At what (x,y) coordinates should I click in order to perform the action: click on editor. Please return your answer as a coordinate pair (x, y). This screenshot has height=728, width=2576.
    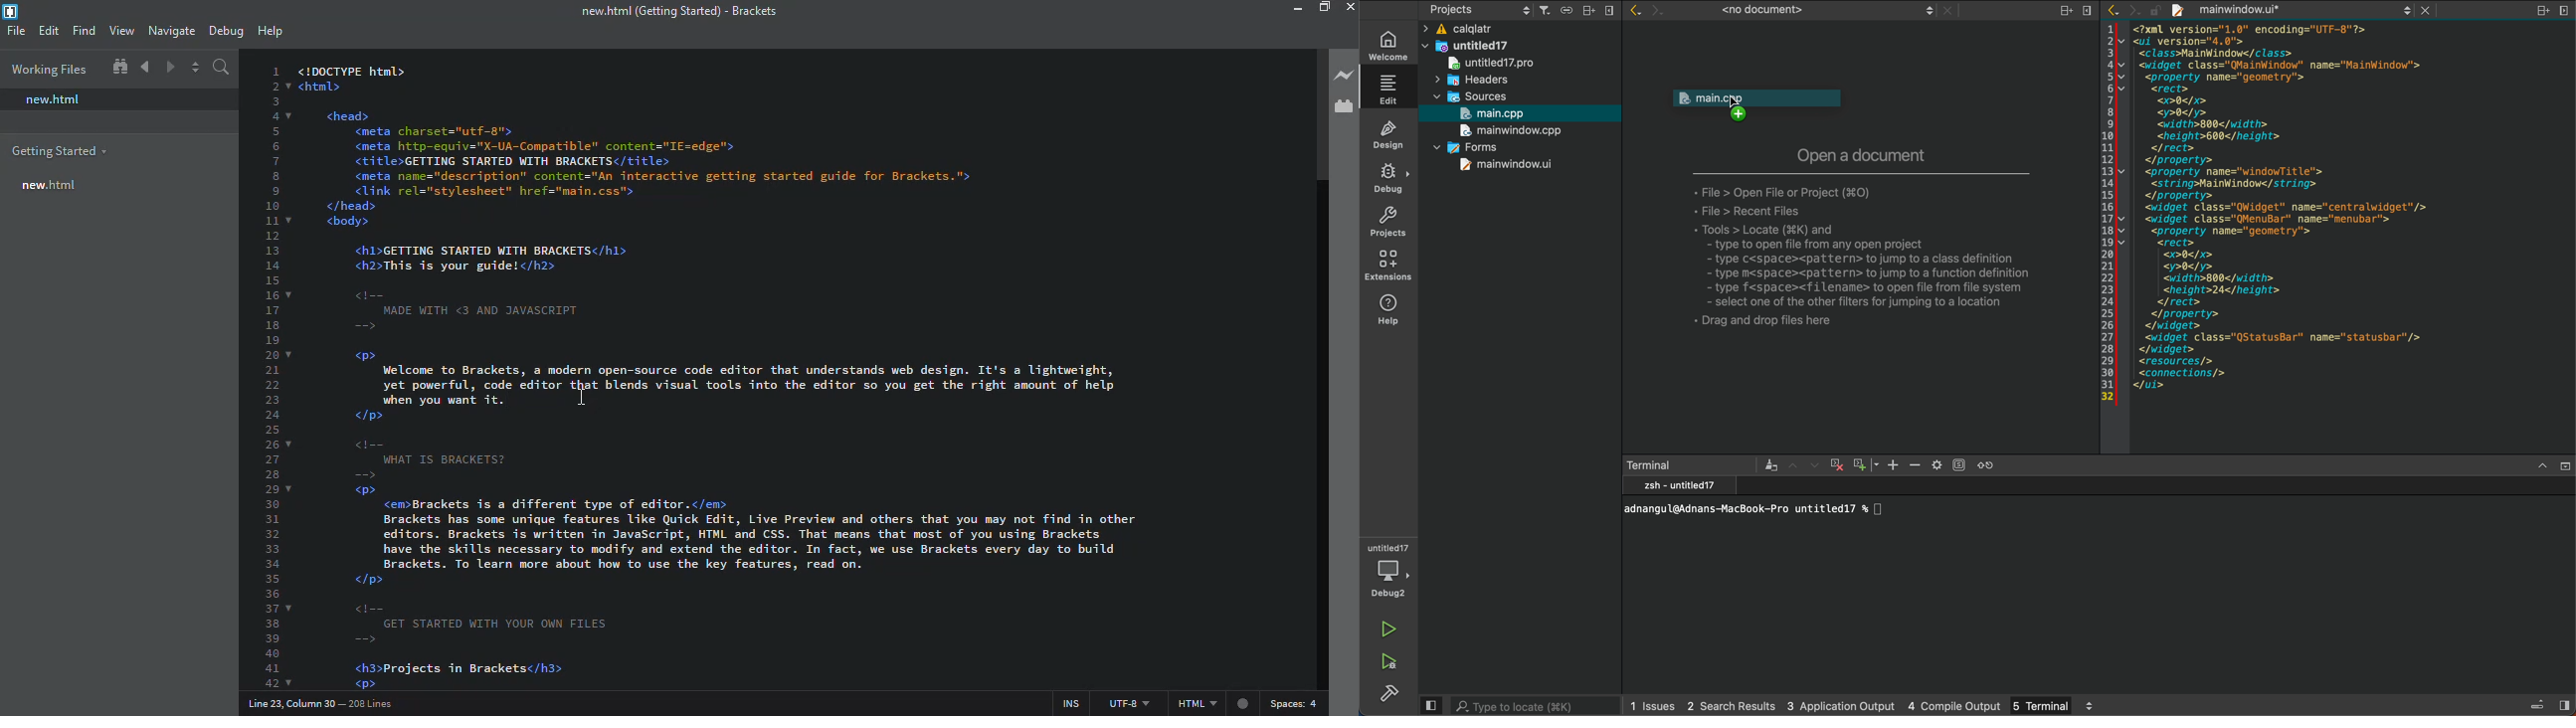
    Looking at the image, I should click on (1391, 90).